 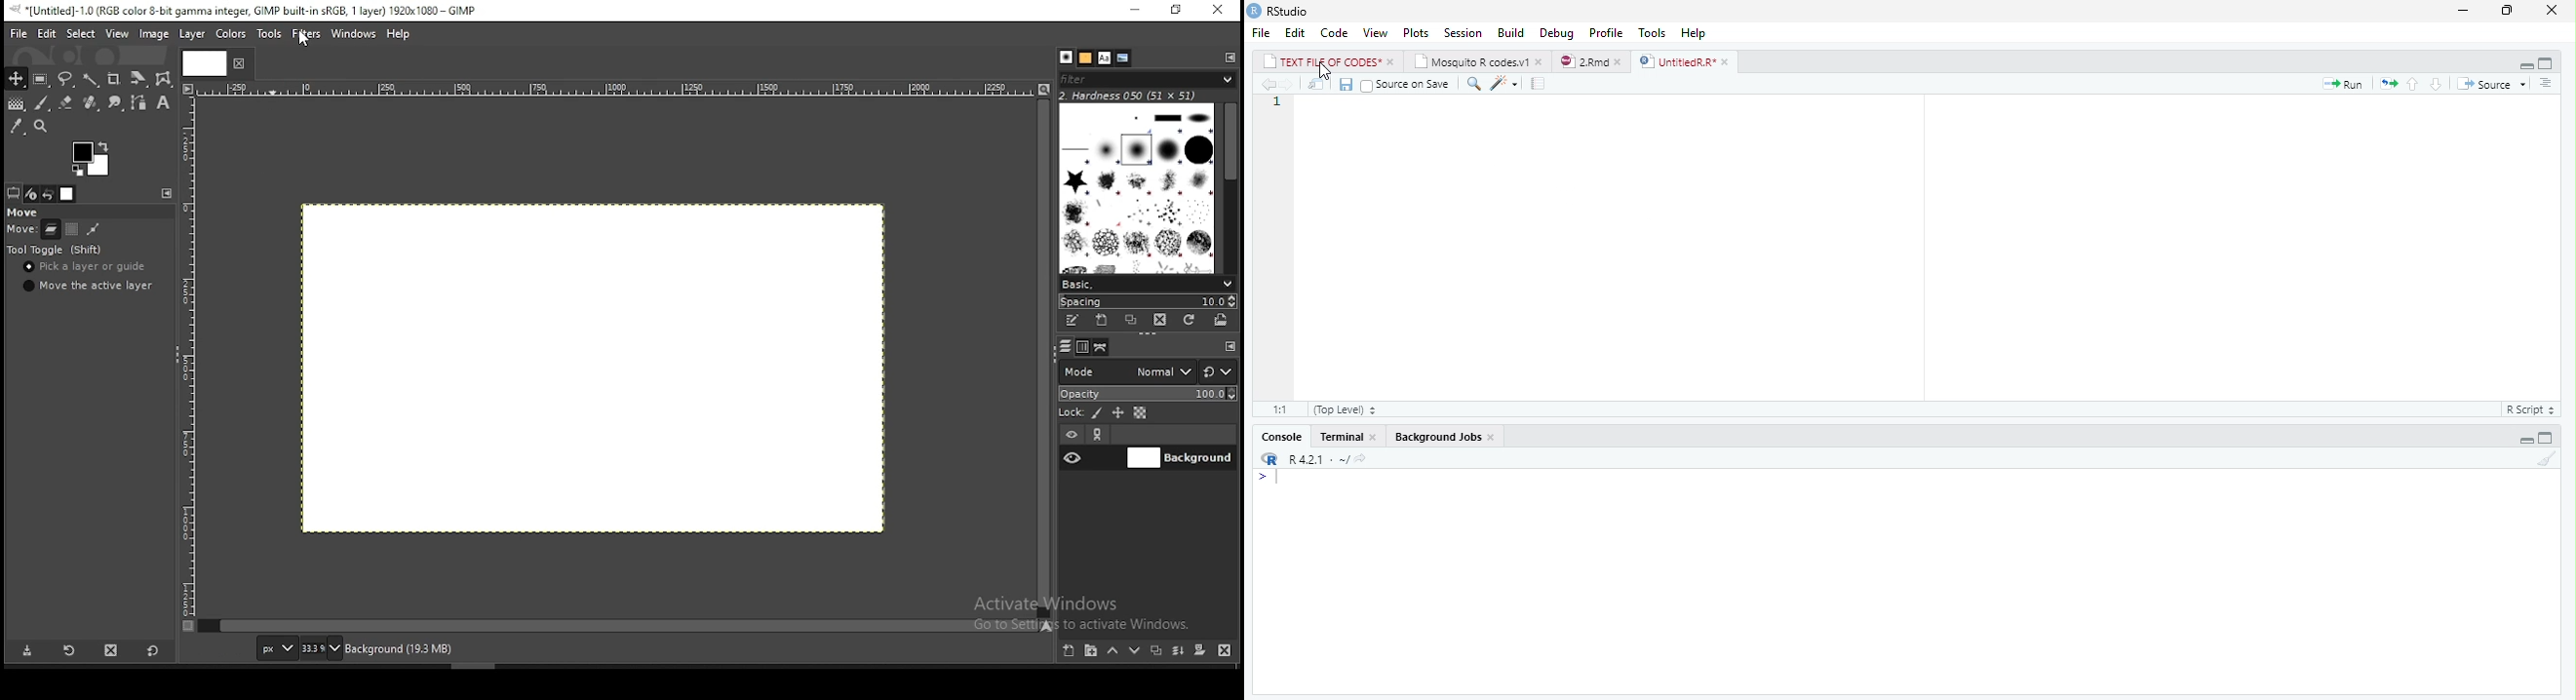 What do you see at coordinates (2436, 85) in the screenshot?
I see `next section` at bounding box center [2436, 85].